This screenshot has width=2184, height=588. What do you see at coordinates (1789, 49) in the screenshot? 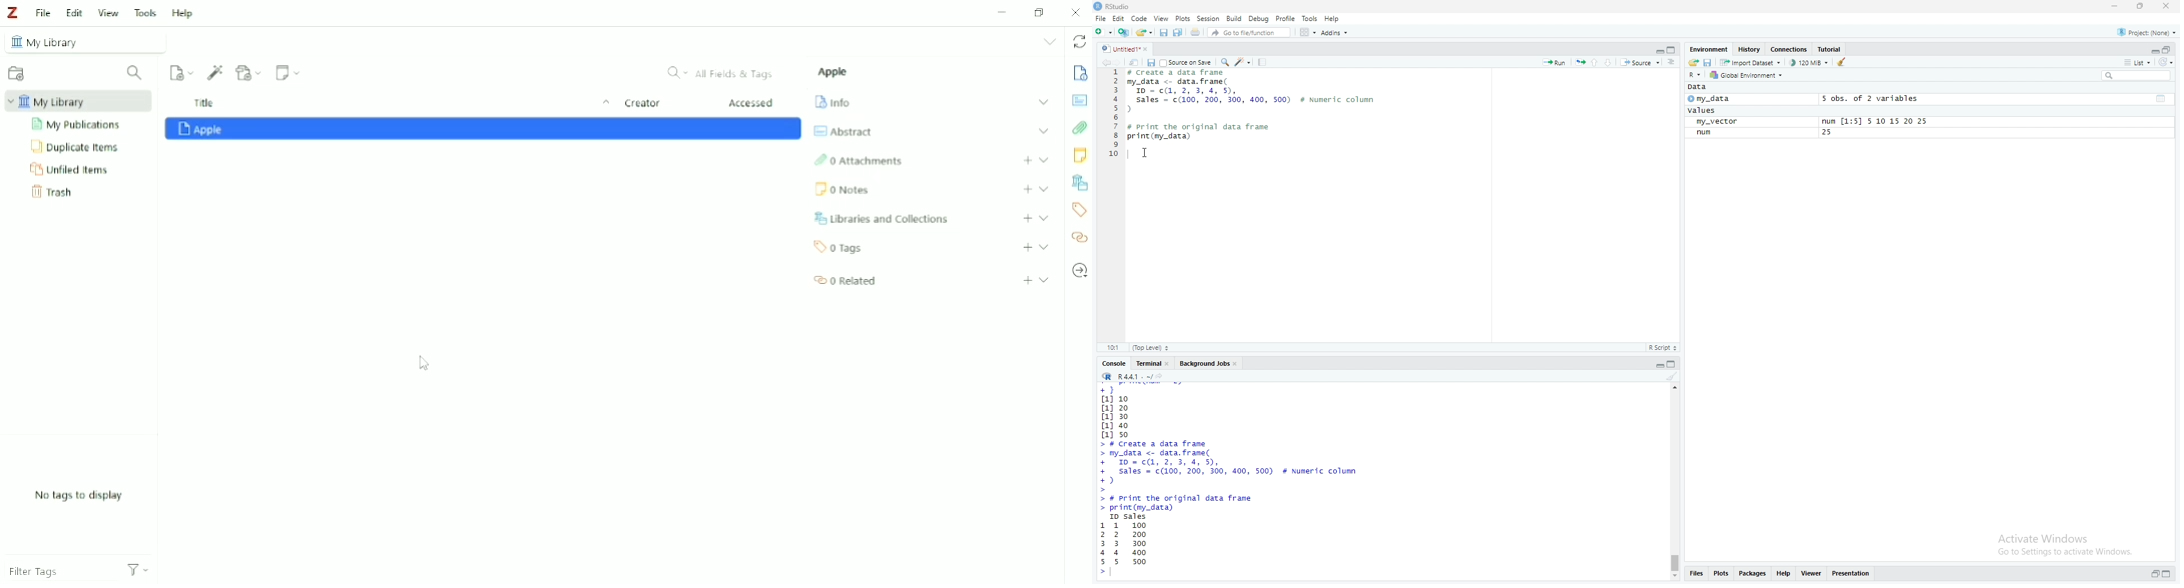
I see `Connections` at bounding box center [1789, 49].